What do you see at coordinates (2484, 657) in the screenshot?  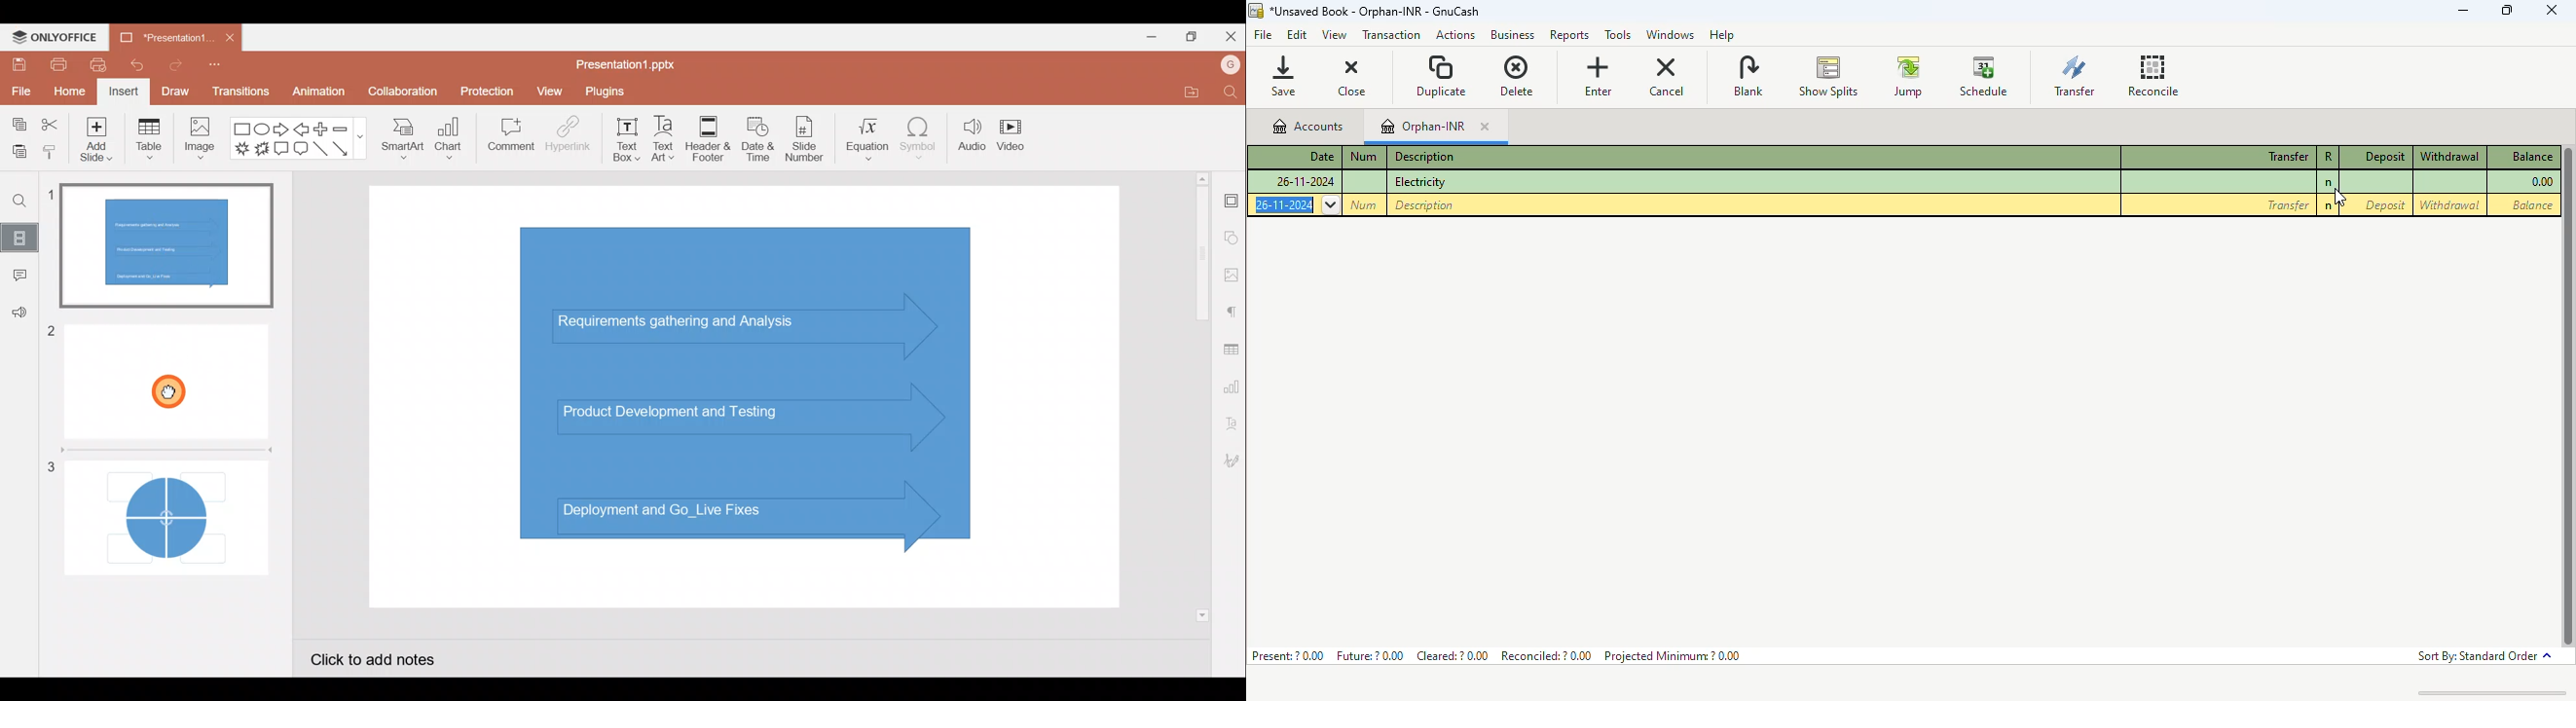 I see `sort by: standard order` at bounding box center [2484, 657].